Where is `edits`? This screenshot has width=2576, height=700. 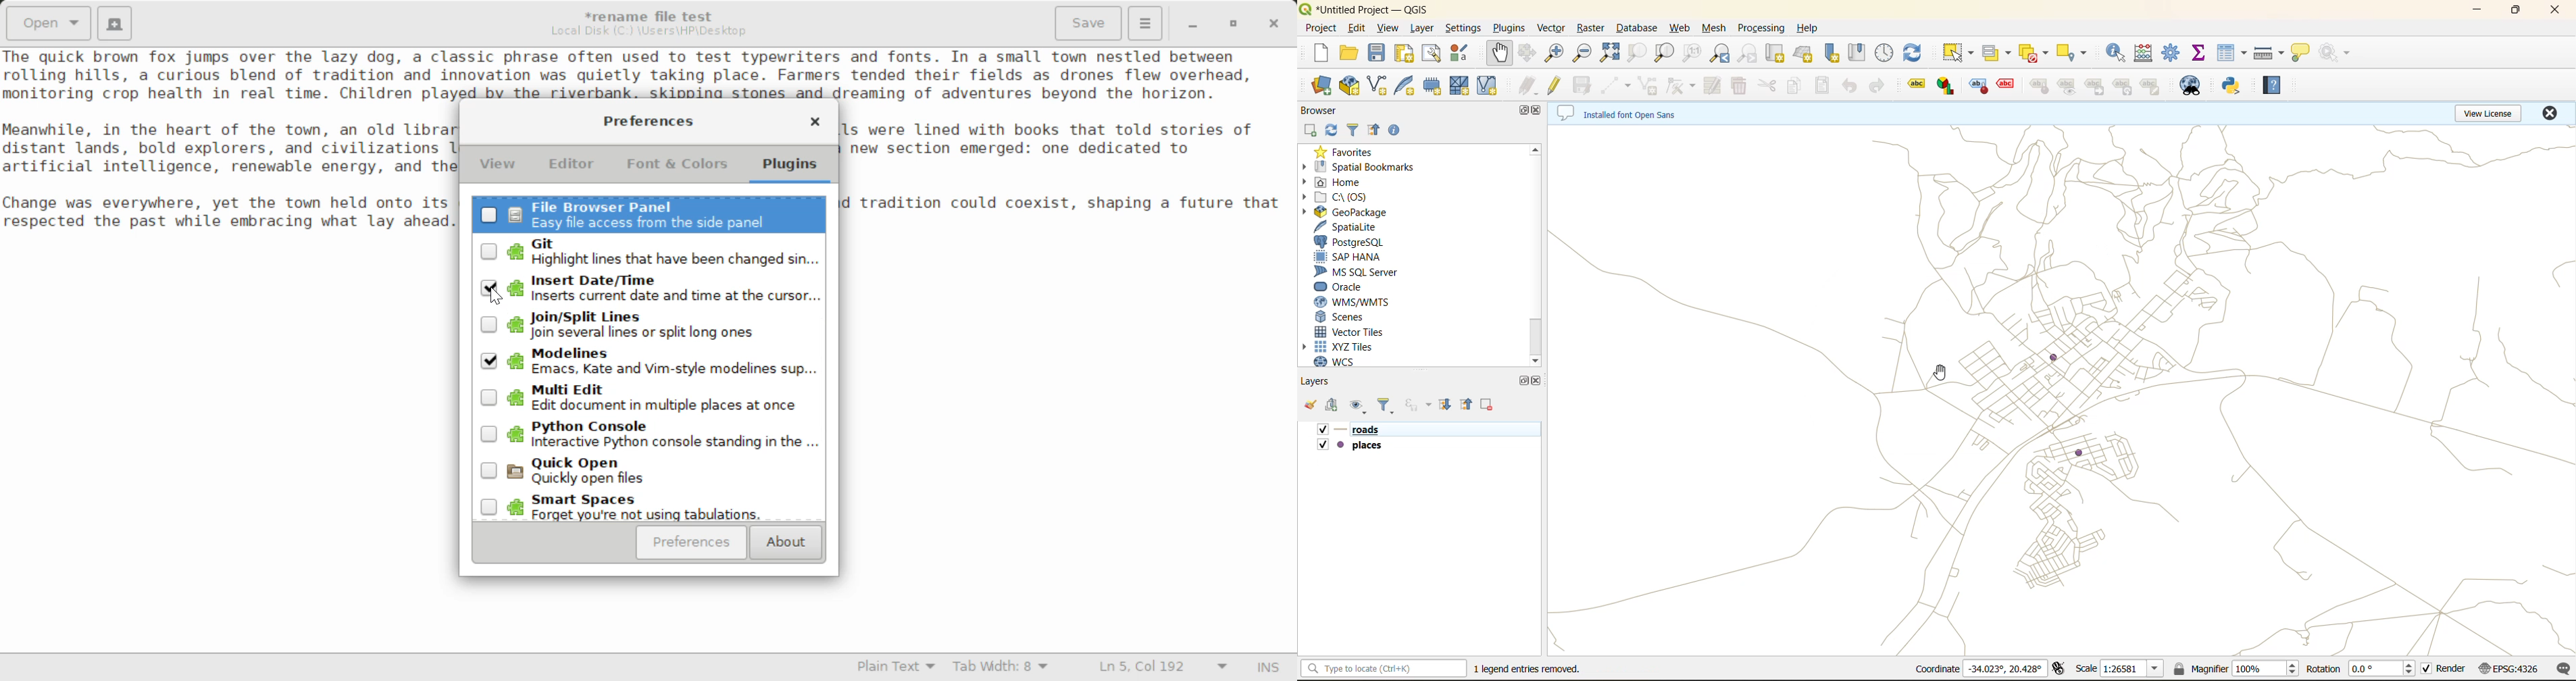
edits is located at coordinates (1528, 85).